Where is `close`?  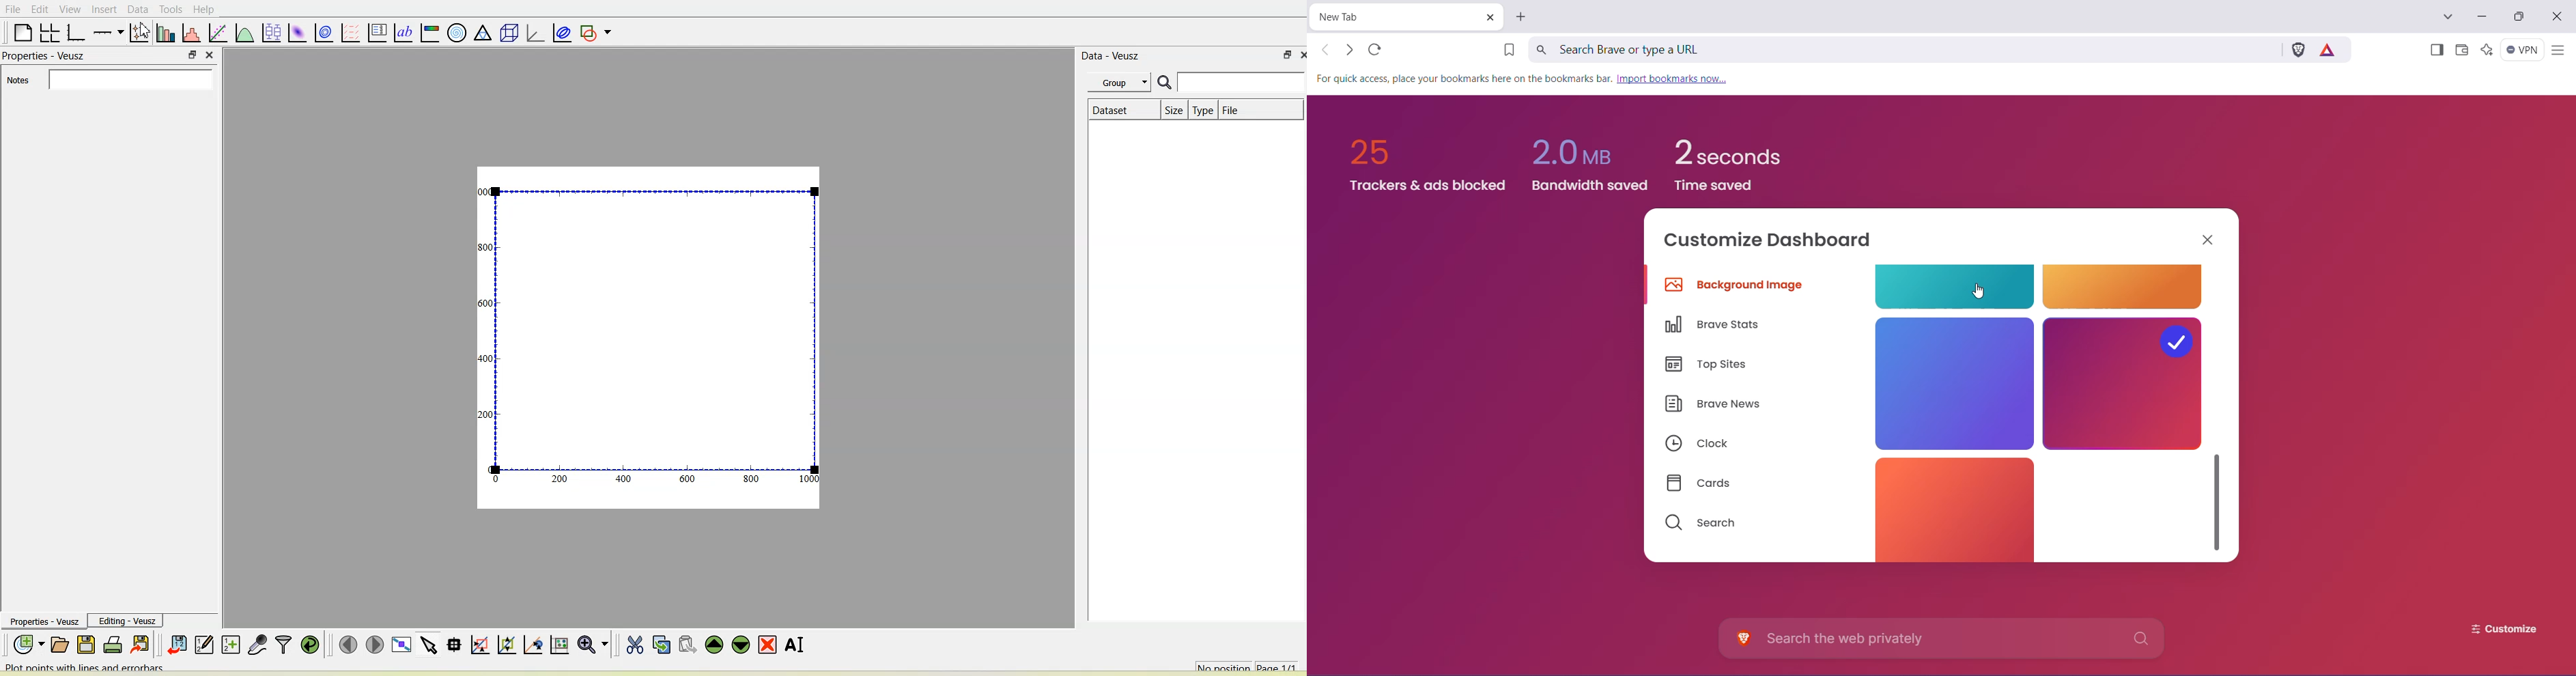 close is located at coordinates (1299, 55).